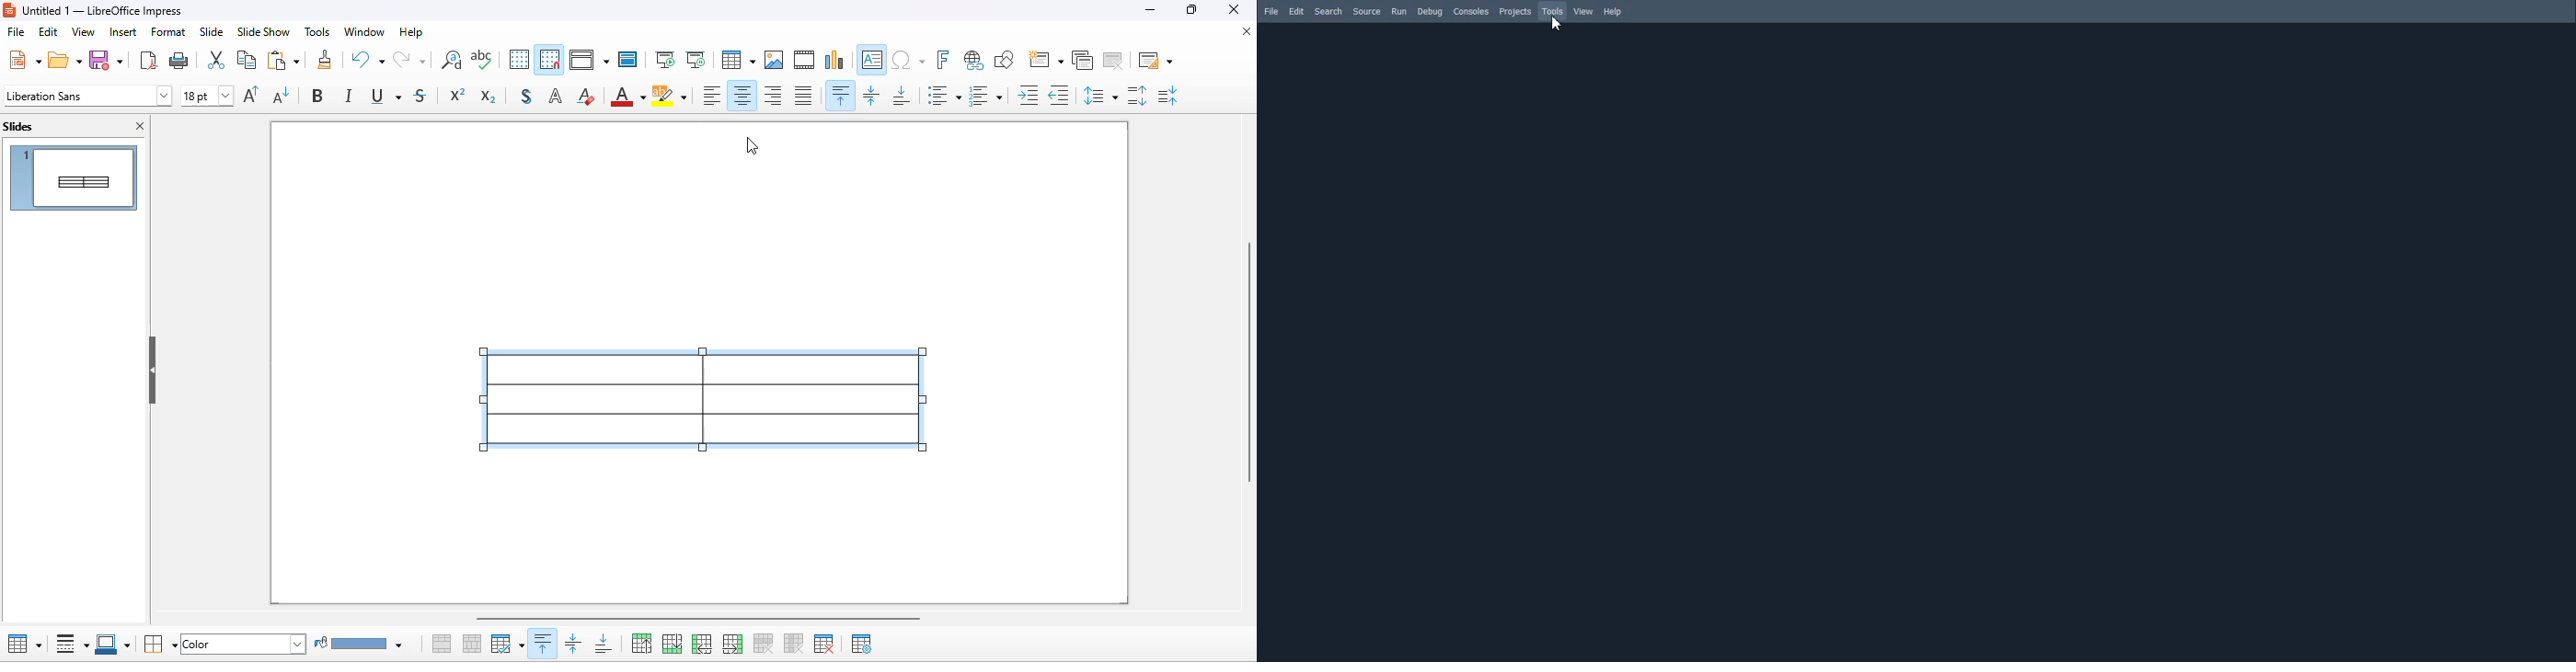 This screenshot has height=672, width=2576. I want to click on logo, so click(9, 11).